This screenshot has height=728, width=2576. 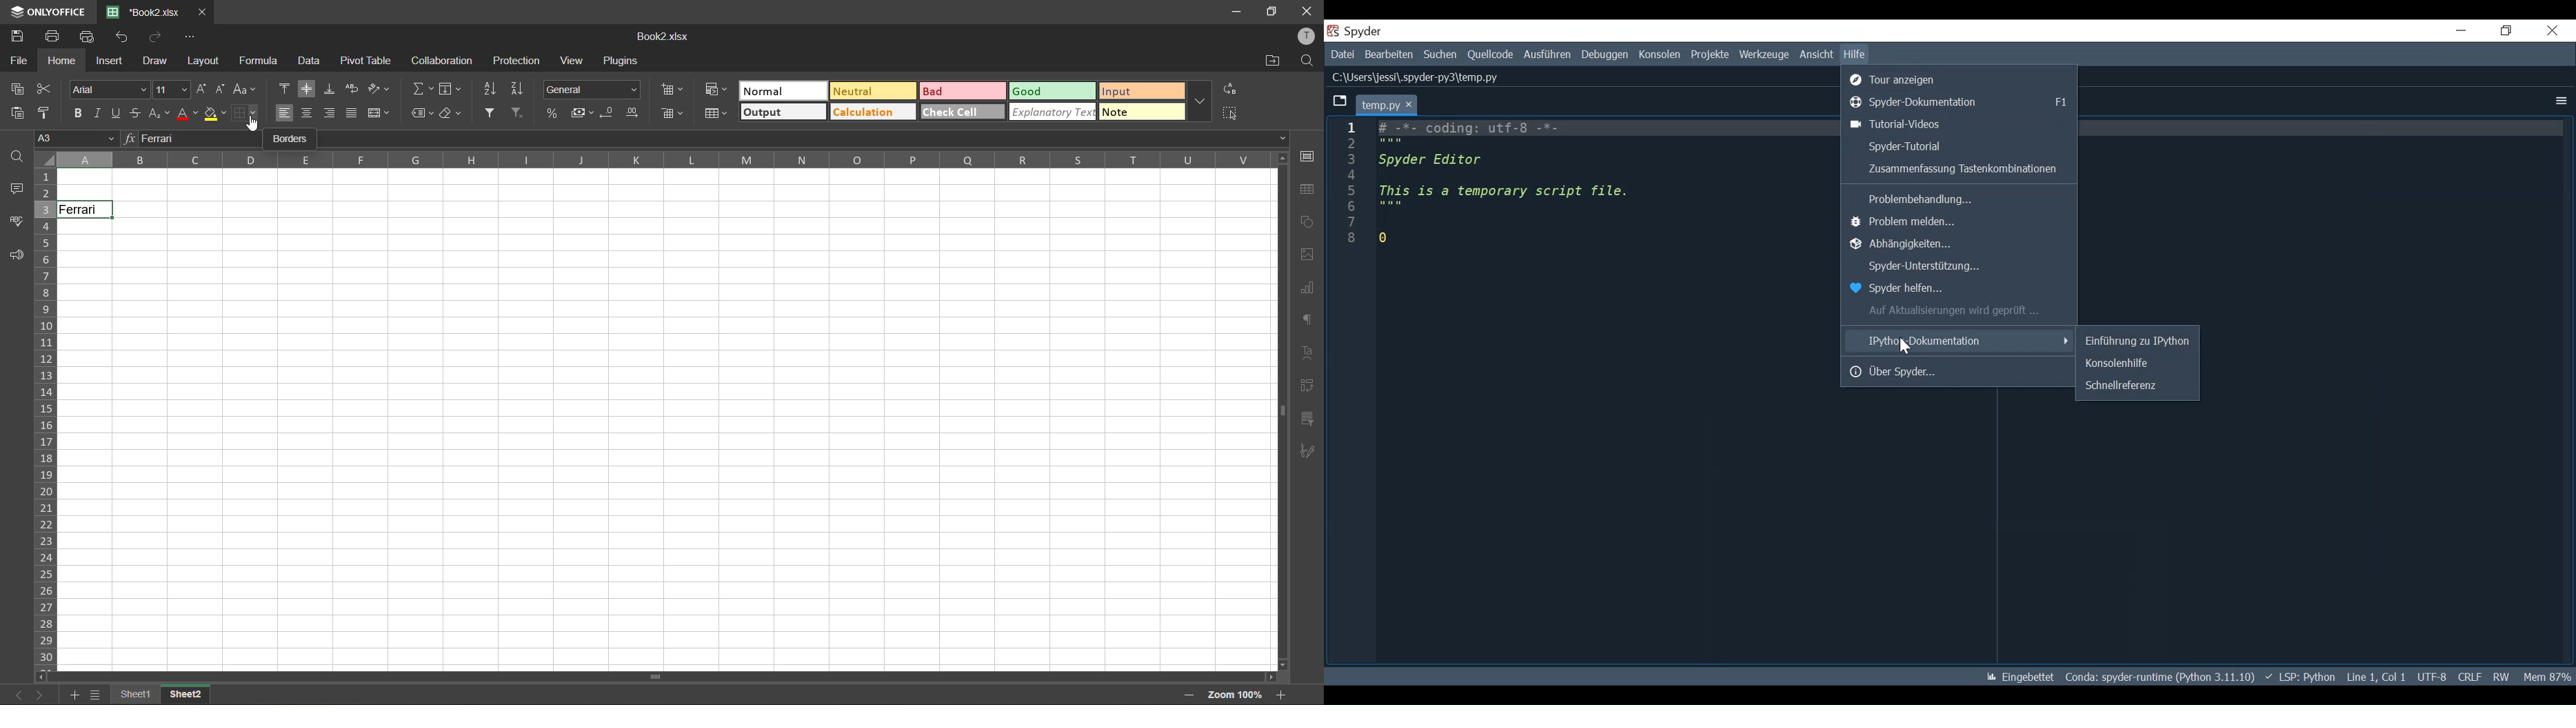 What do you see at coordinates (2554, 31) in the screenshot?
I see `Close` at bounding box center [2554, 31].